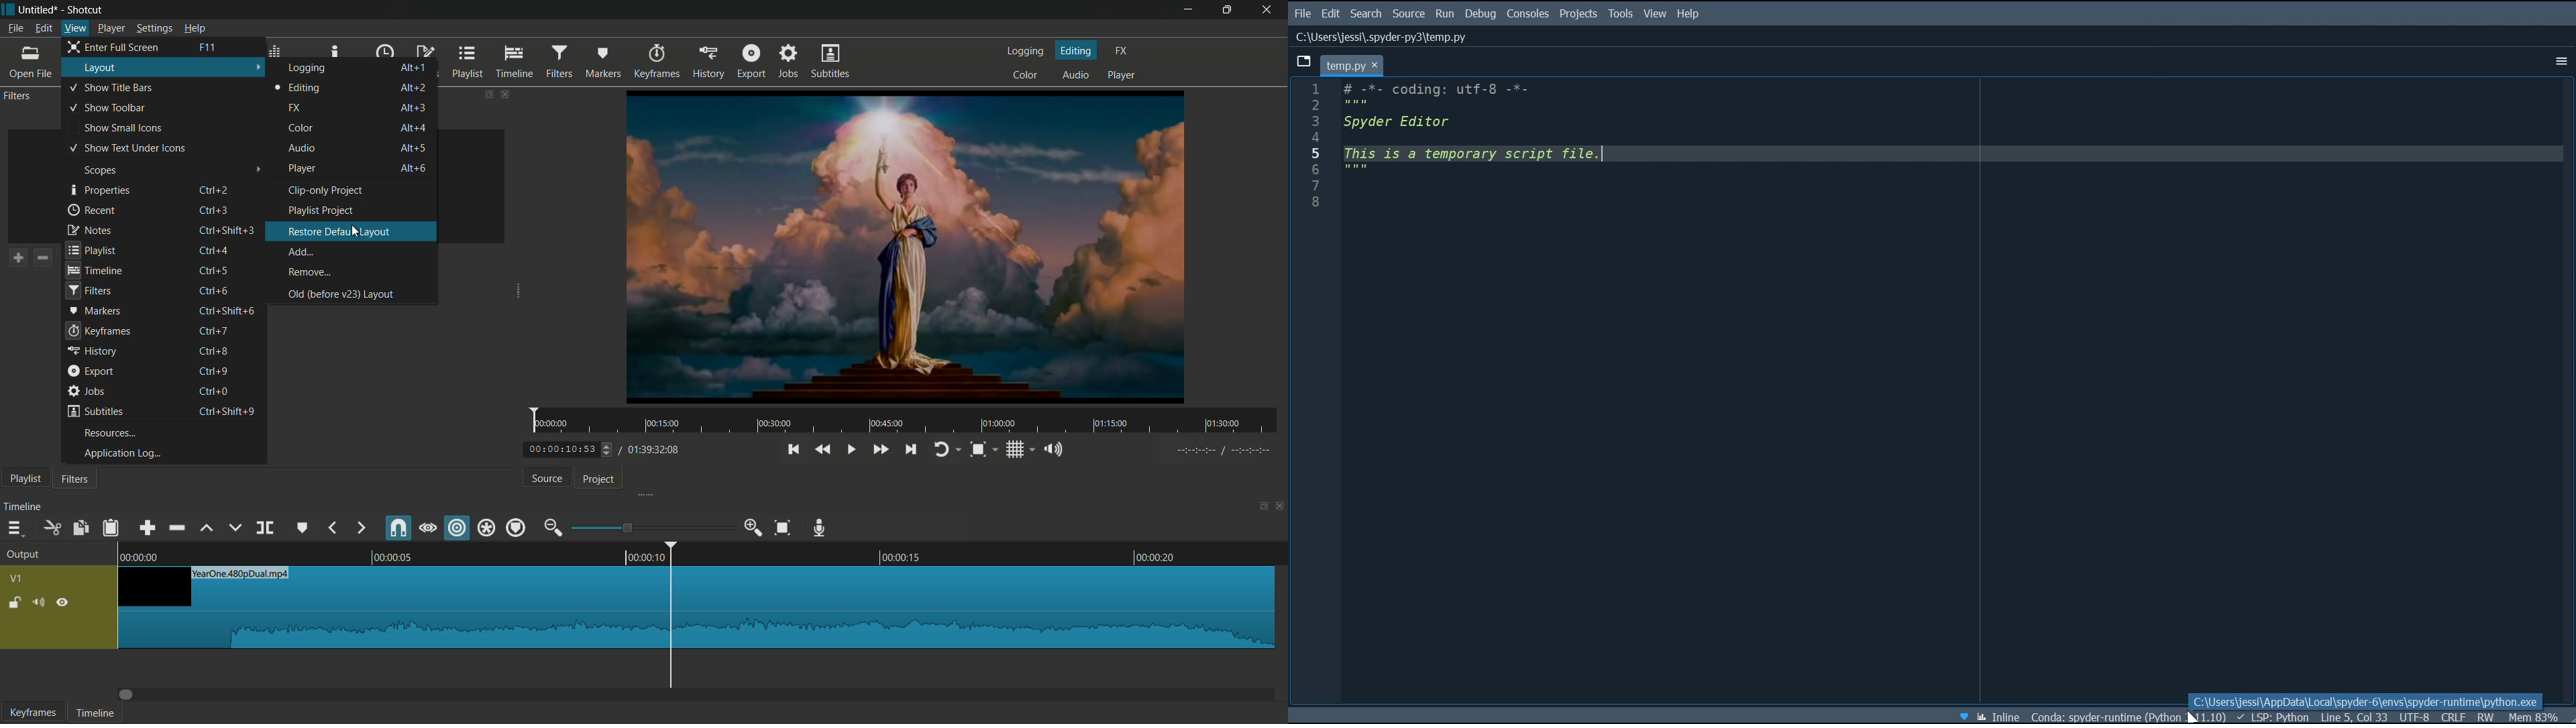 This screenshot has height=728, width=2576. I want to click on Debug, so click(1482, 14).